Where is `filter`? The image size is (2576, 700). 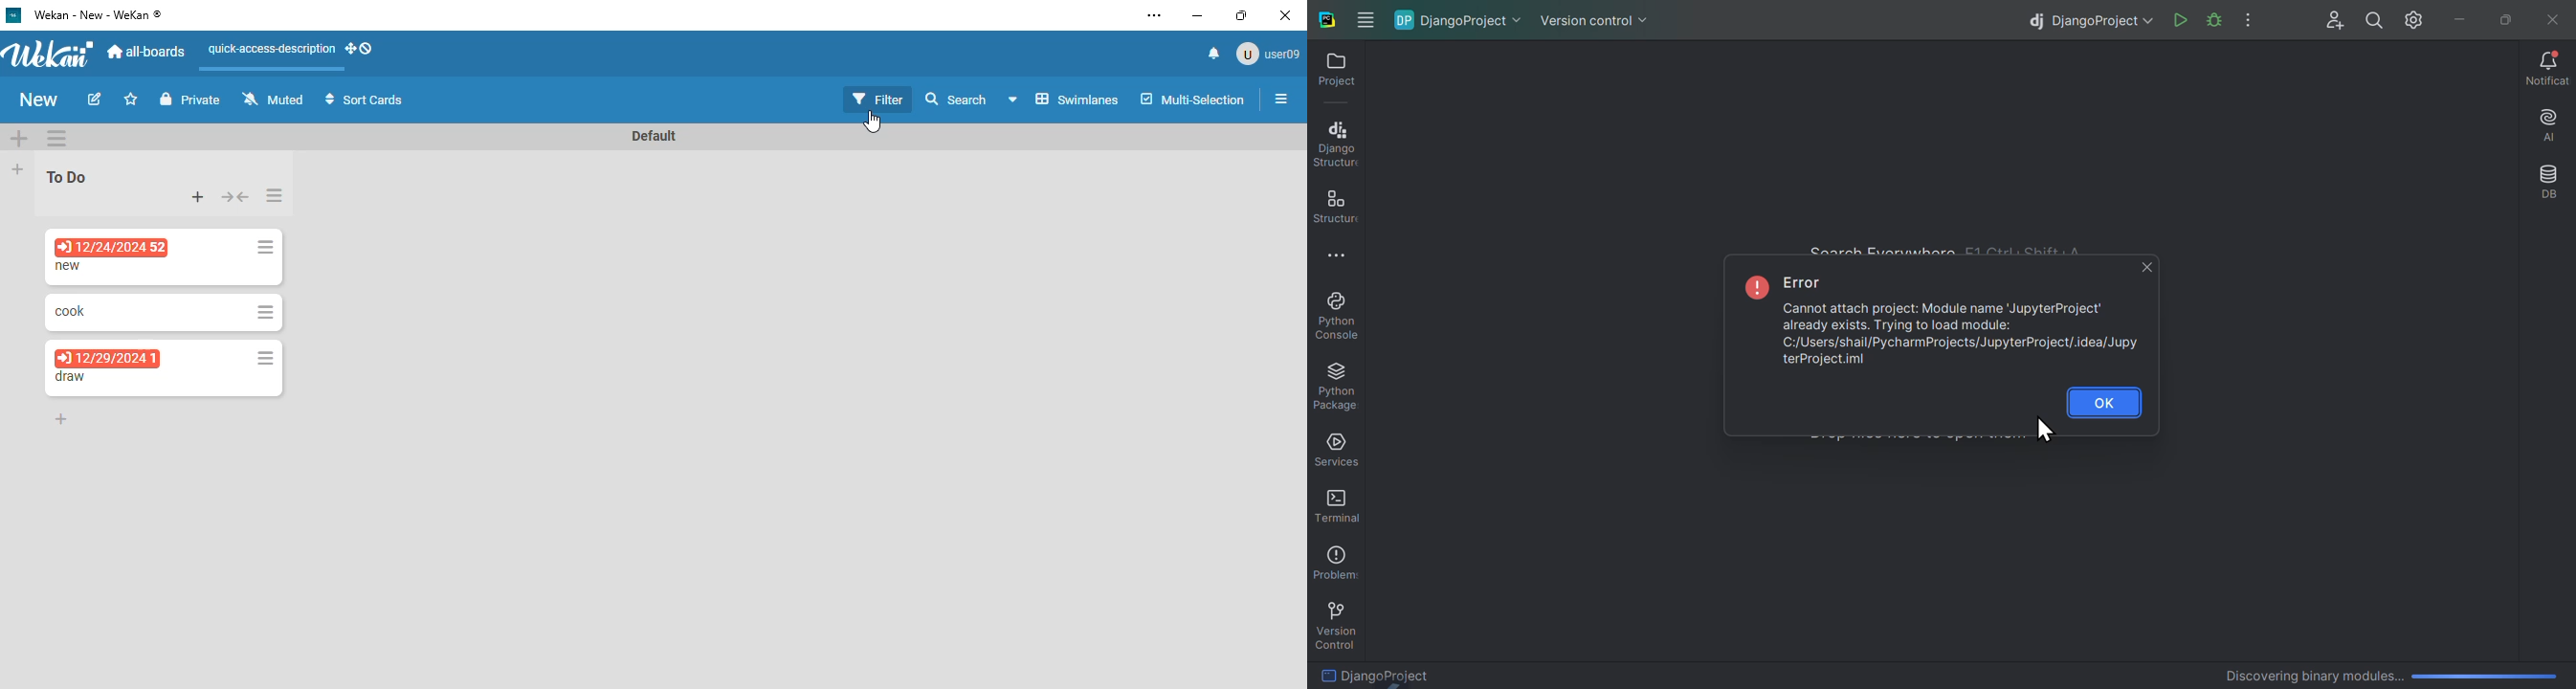 filter is located at coordinates (878, 100).